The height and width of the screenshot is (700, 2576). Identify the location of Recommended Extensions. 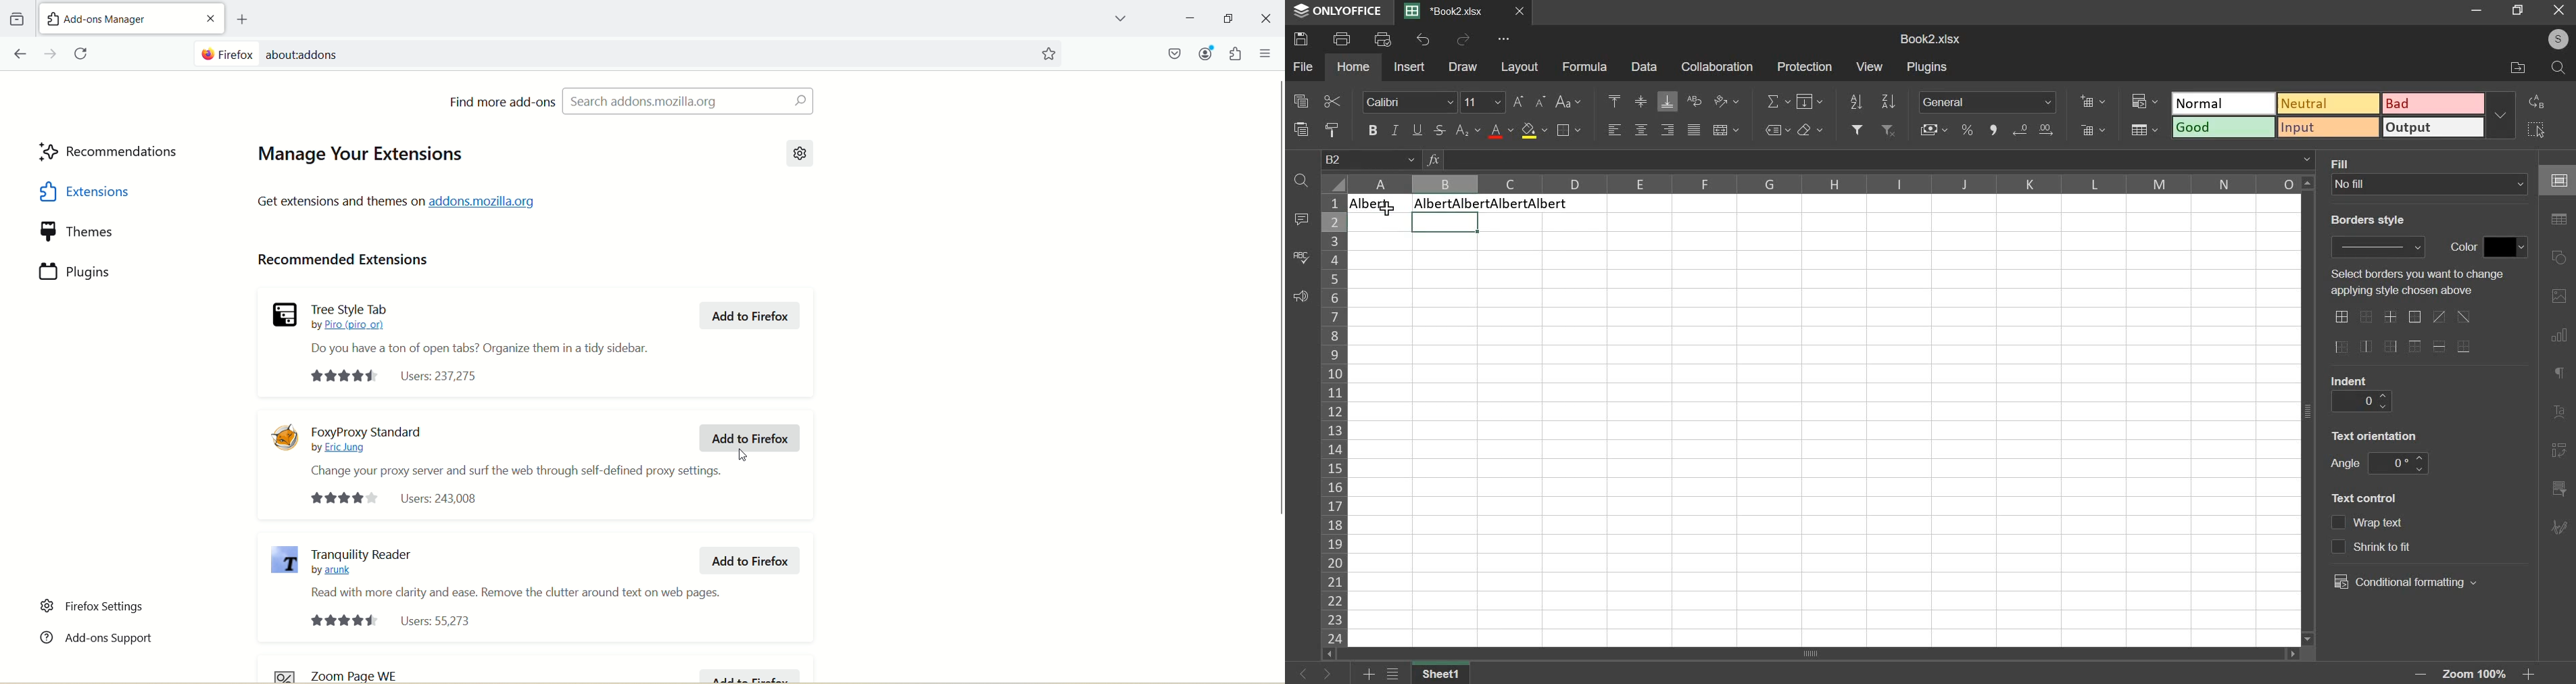
(344, 262).